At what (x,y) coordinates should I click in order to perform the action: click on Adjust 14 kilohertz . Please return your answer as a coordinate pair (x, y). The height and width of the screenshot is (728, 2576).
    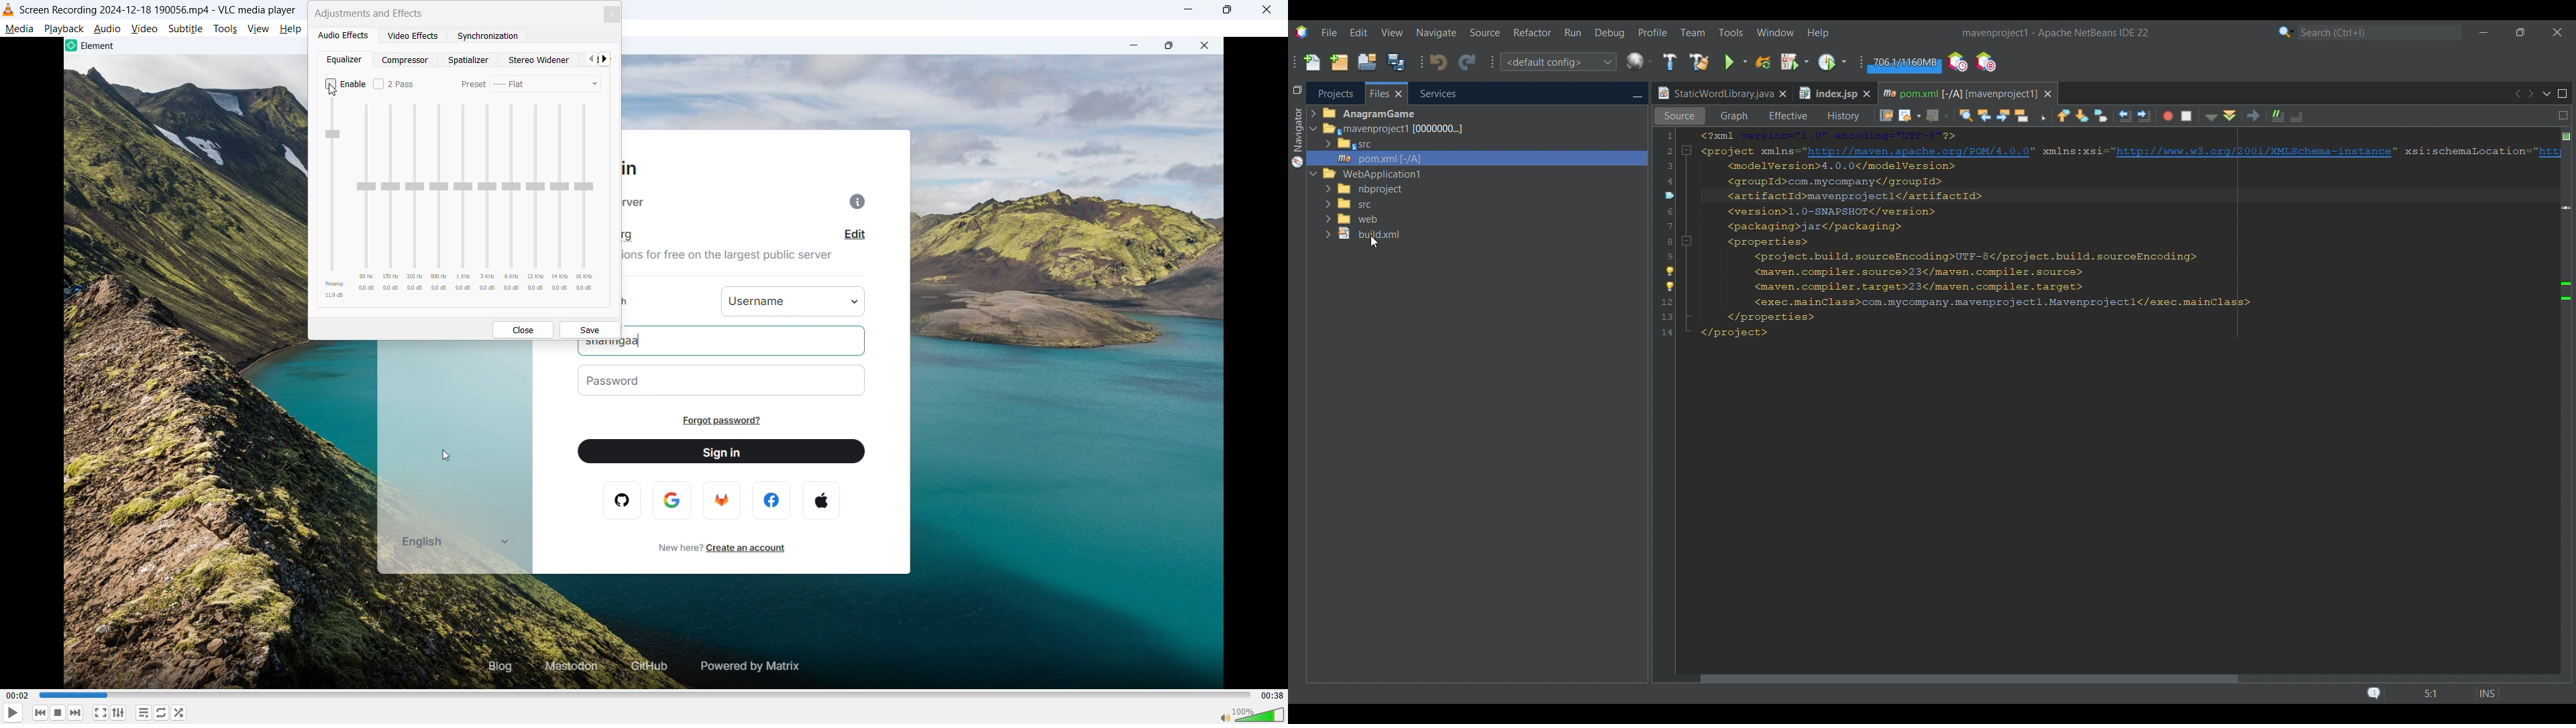
    Looking at the image, I should click on (559, 198).